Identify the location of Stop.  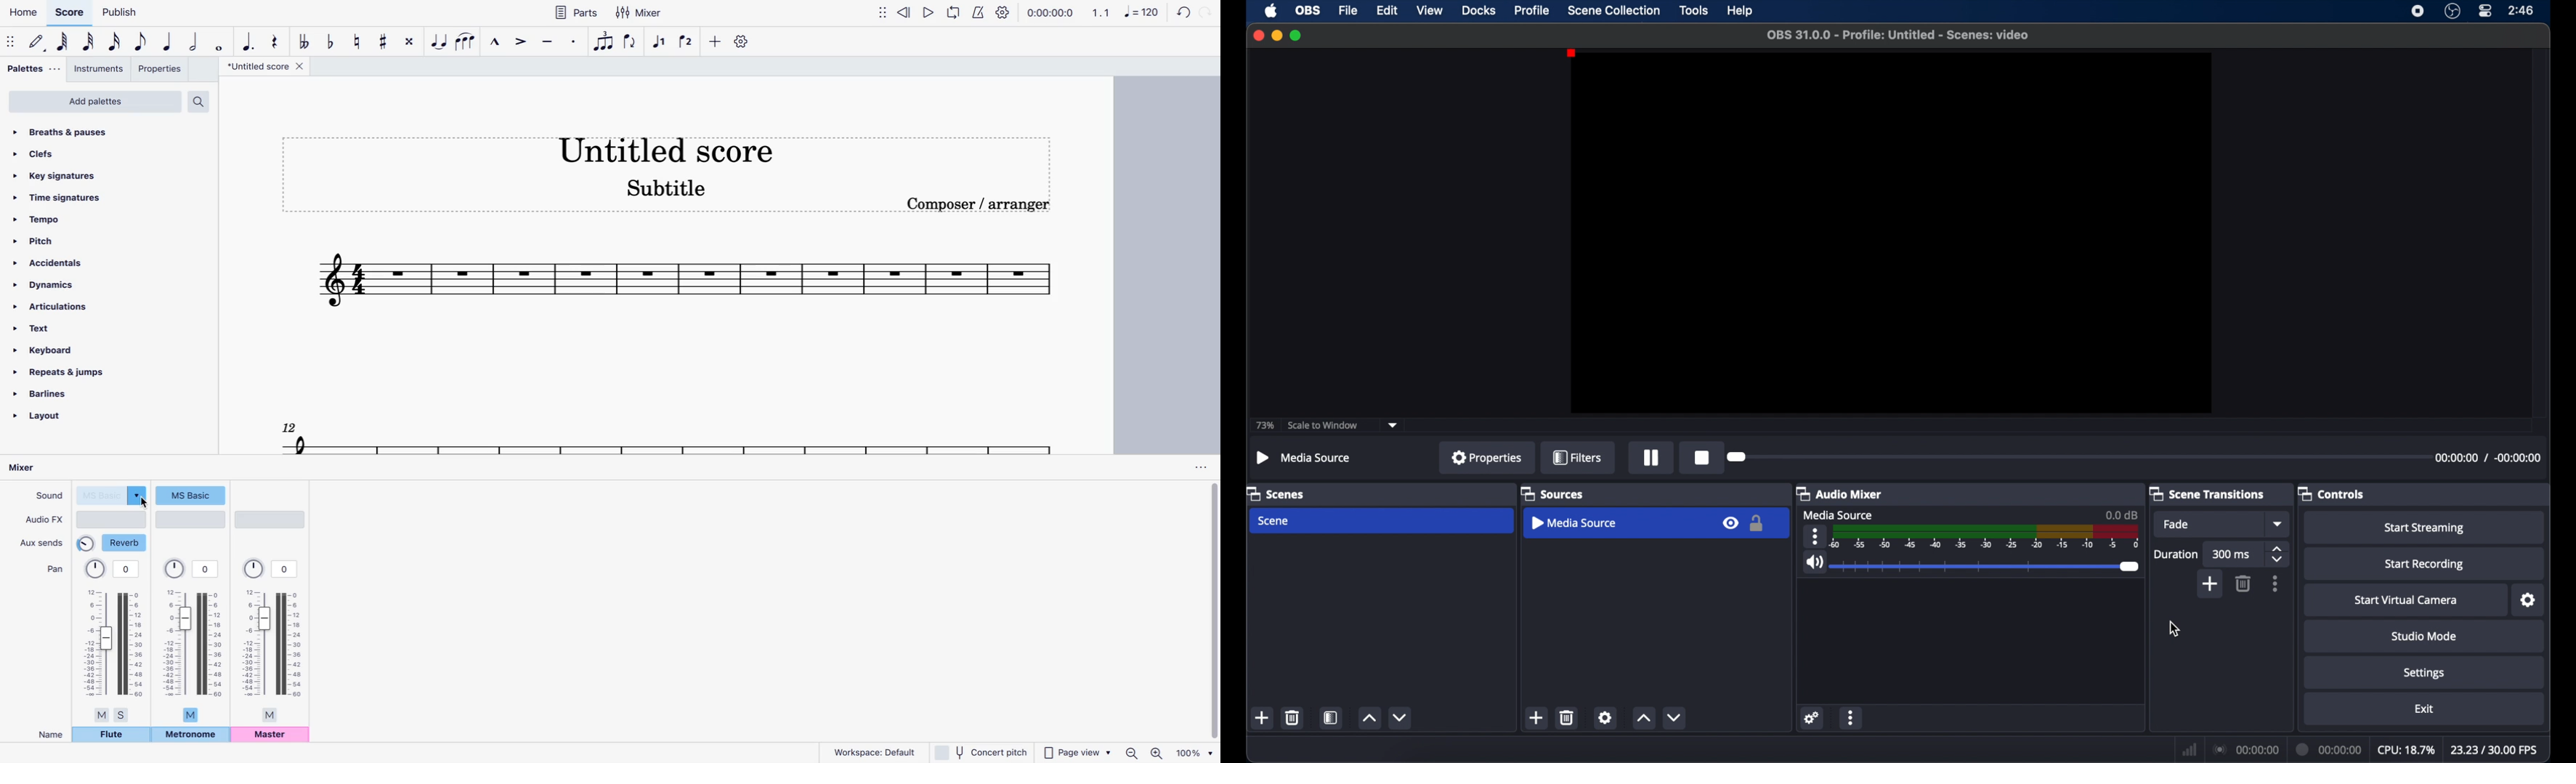
(1697, 456).